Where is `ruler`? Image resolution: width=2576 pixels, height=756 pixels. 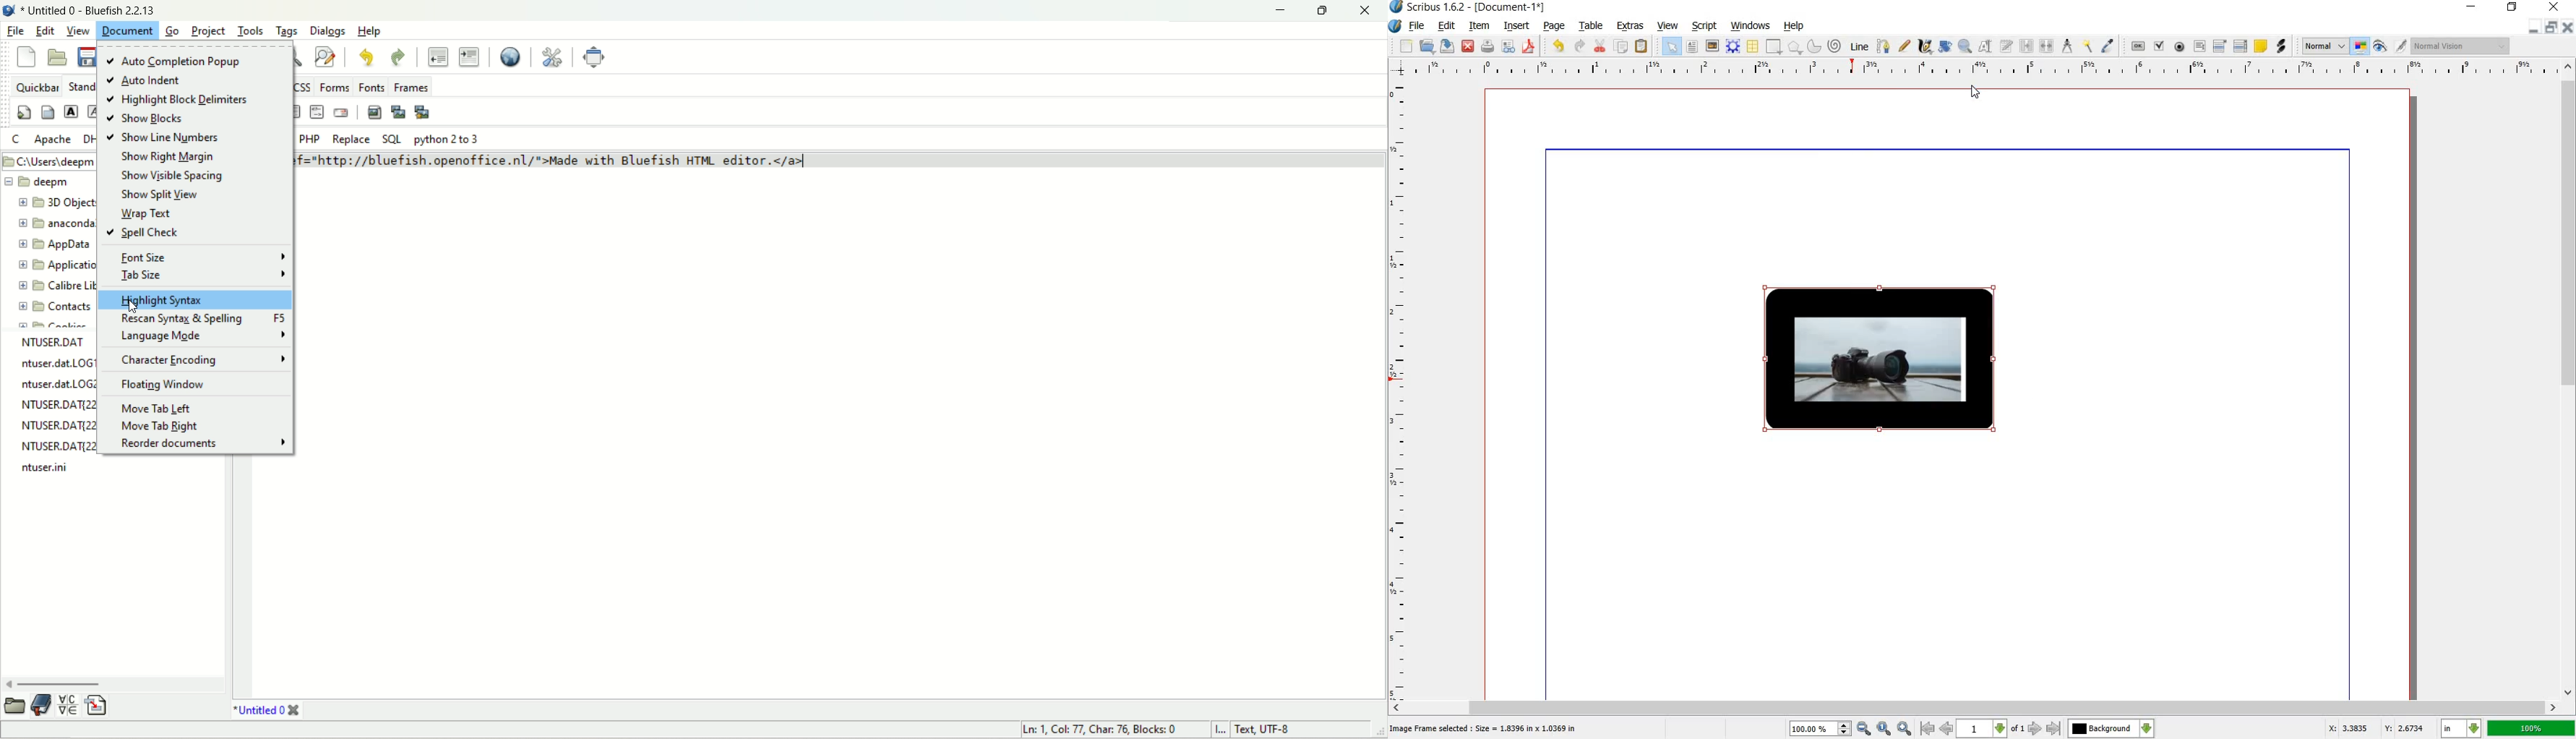
ruler is located at coordinates (1404, 389).